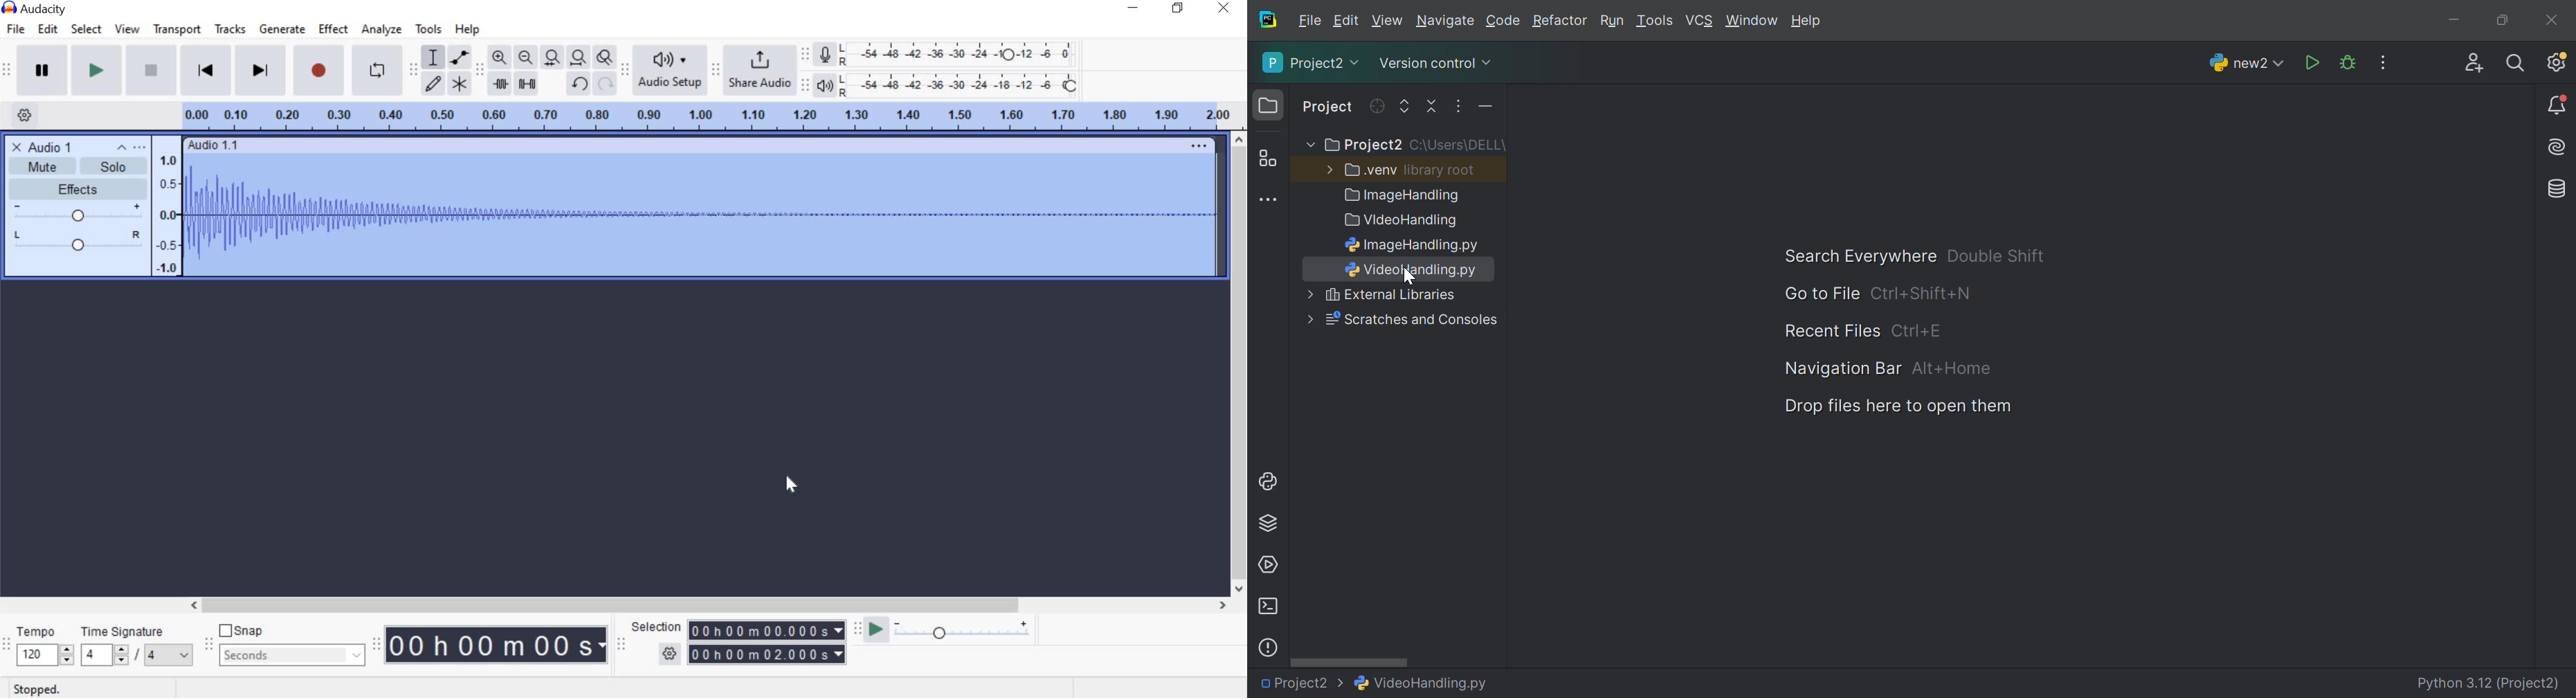 This screenshot has height=700, width=2576. Describe the element at coordinates (32, 690) in the screenshot. I see `stopped` at that location.